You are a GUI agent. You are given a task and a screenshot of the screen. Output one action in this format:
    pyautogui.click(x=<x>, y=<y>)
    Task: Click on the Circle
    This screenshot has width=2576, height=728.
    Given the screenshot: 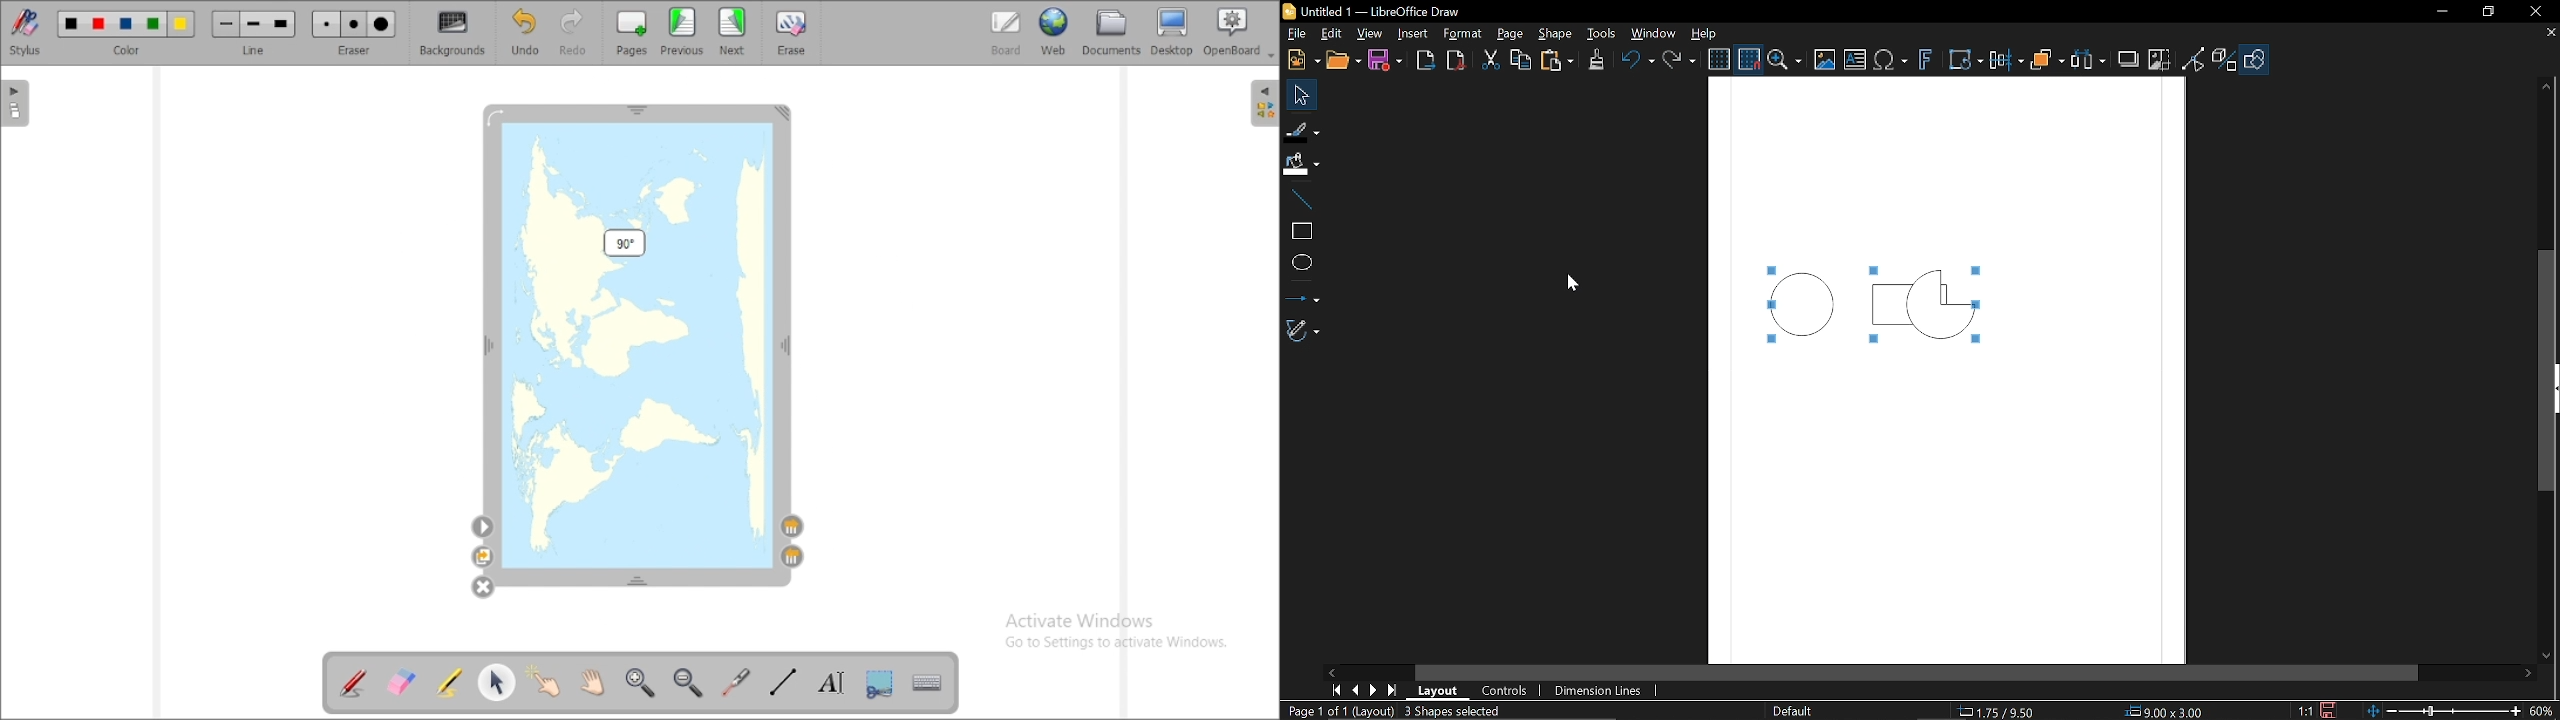 What is the action you would take?
    pyautogui.click(x=1806, y=305)
    